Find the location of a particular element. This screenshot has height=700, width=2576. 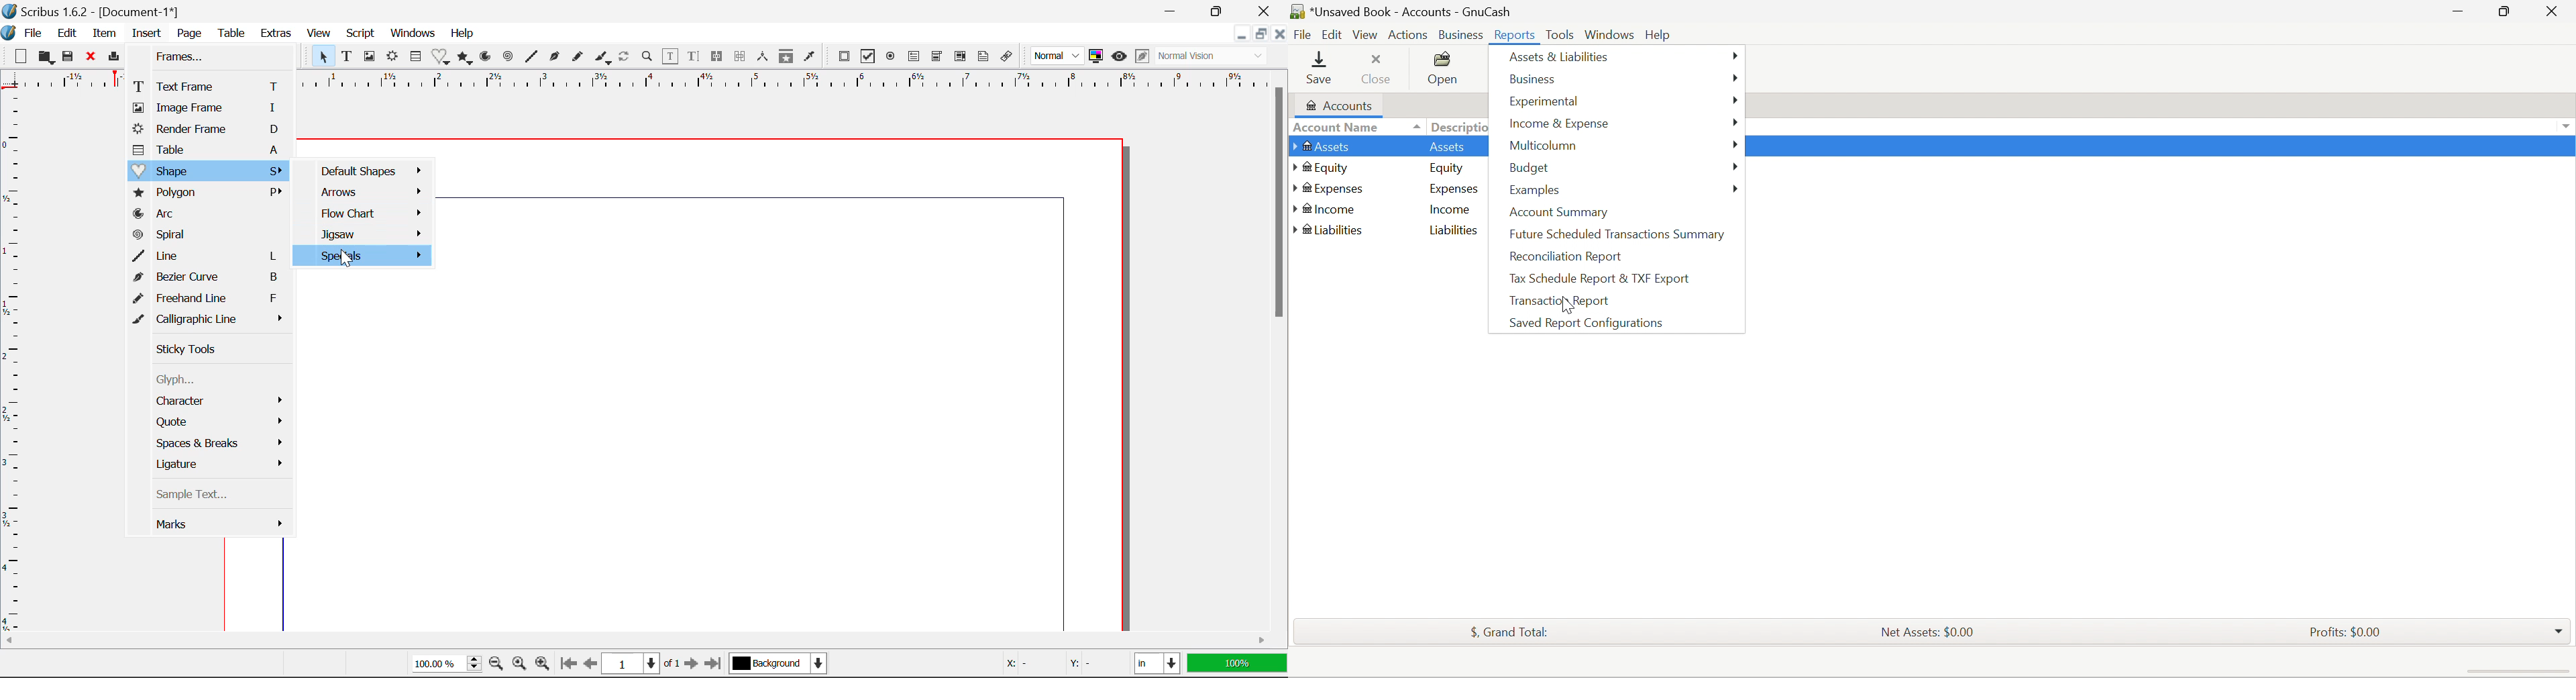

More is located at coordinates (1736, 56).